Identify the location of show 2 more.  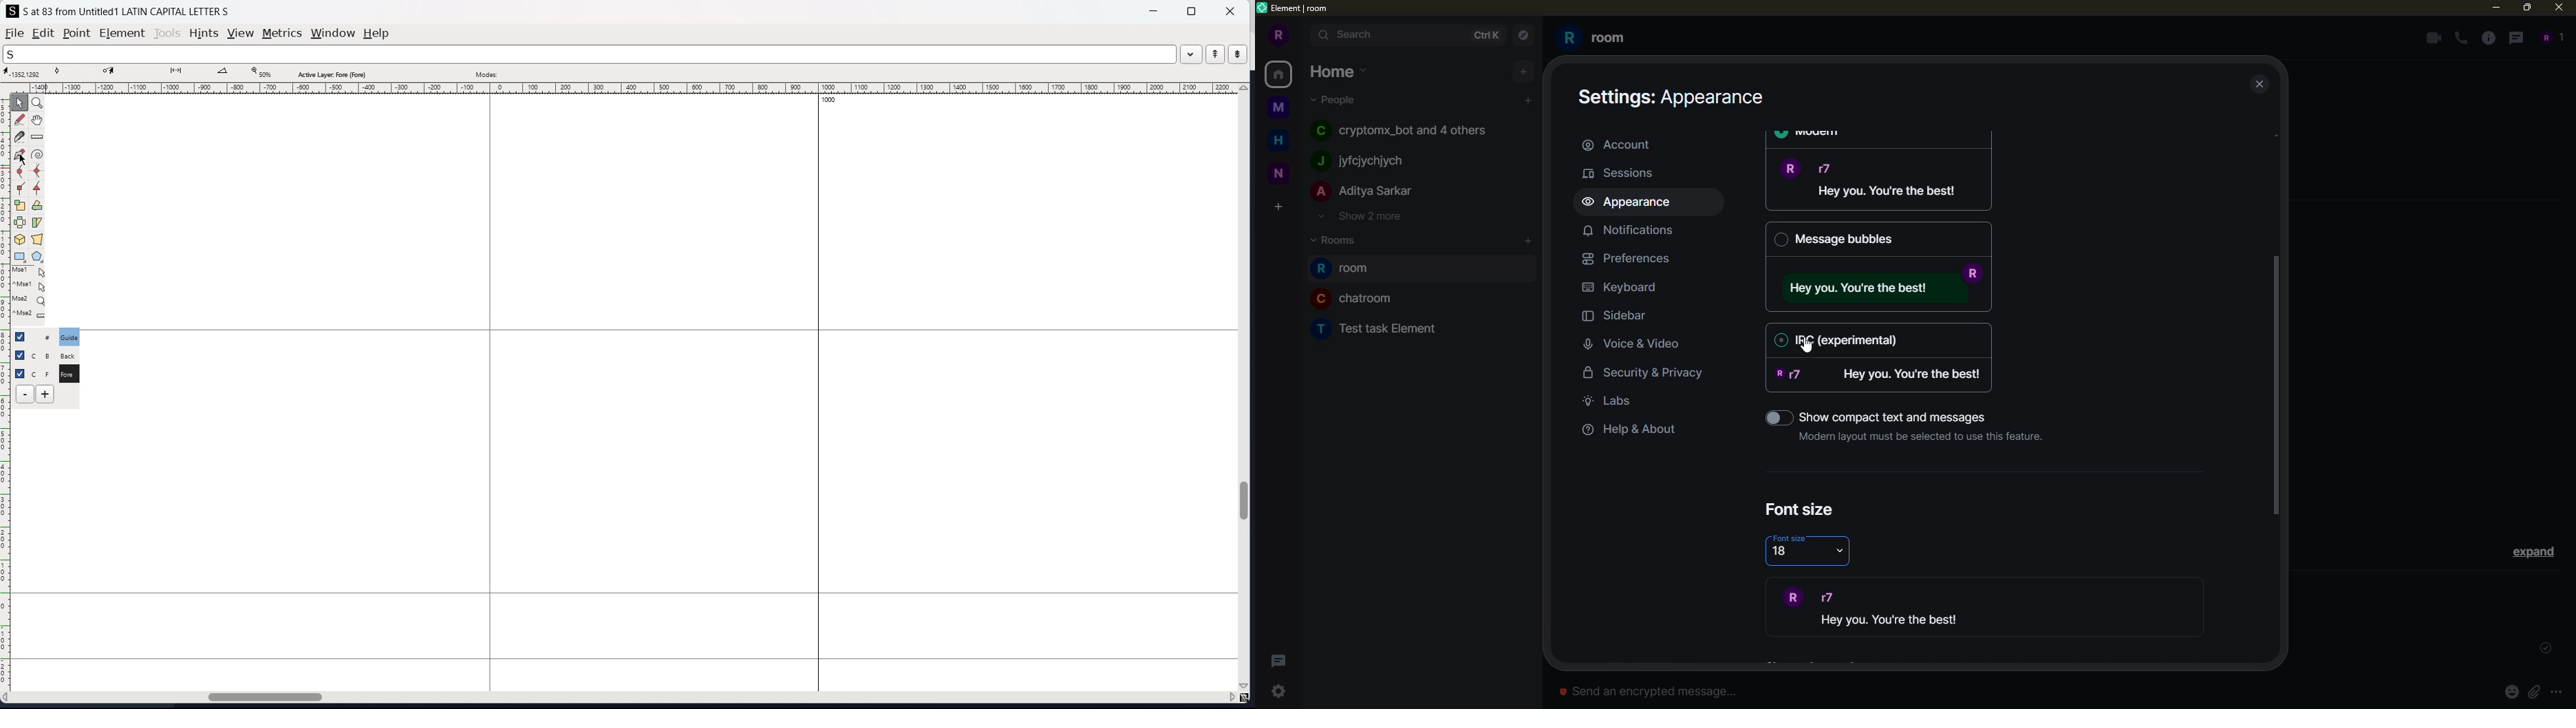
(1355, 216).